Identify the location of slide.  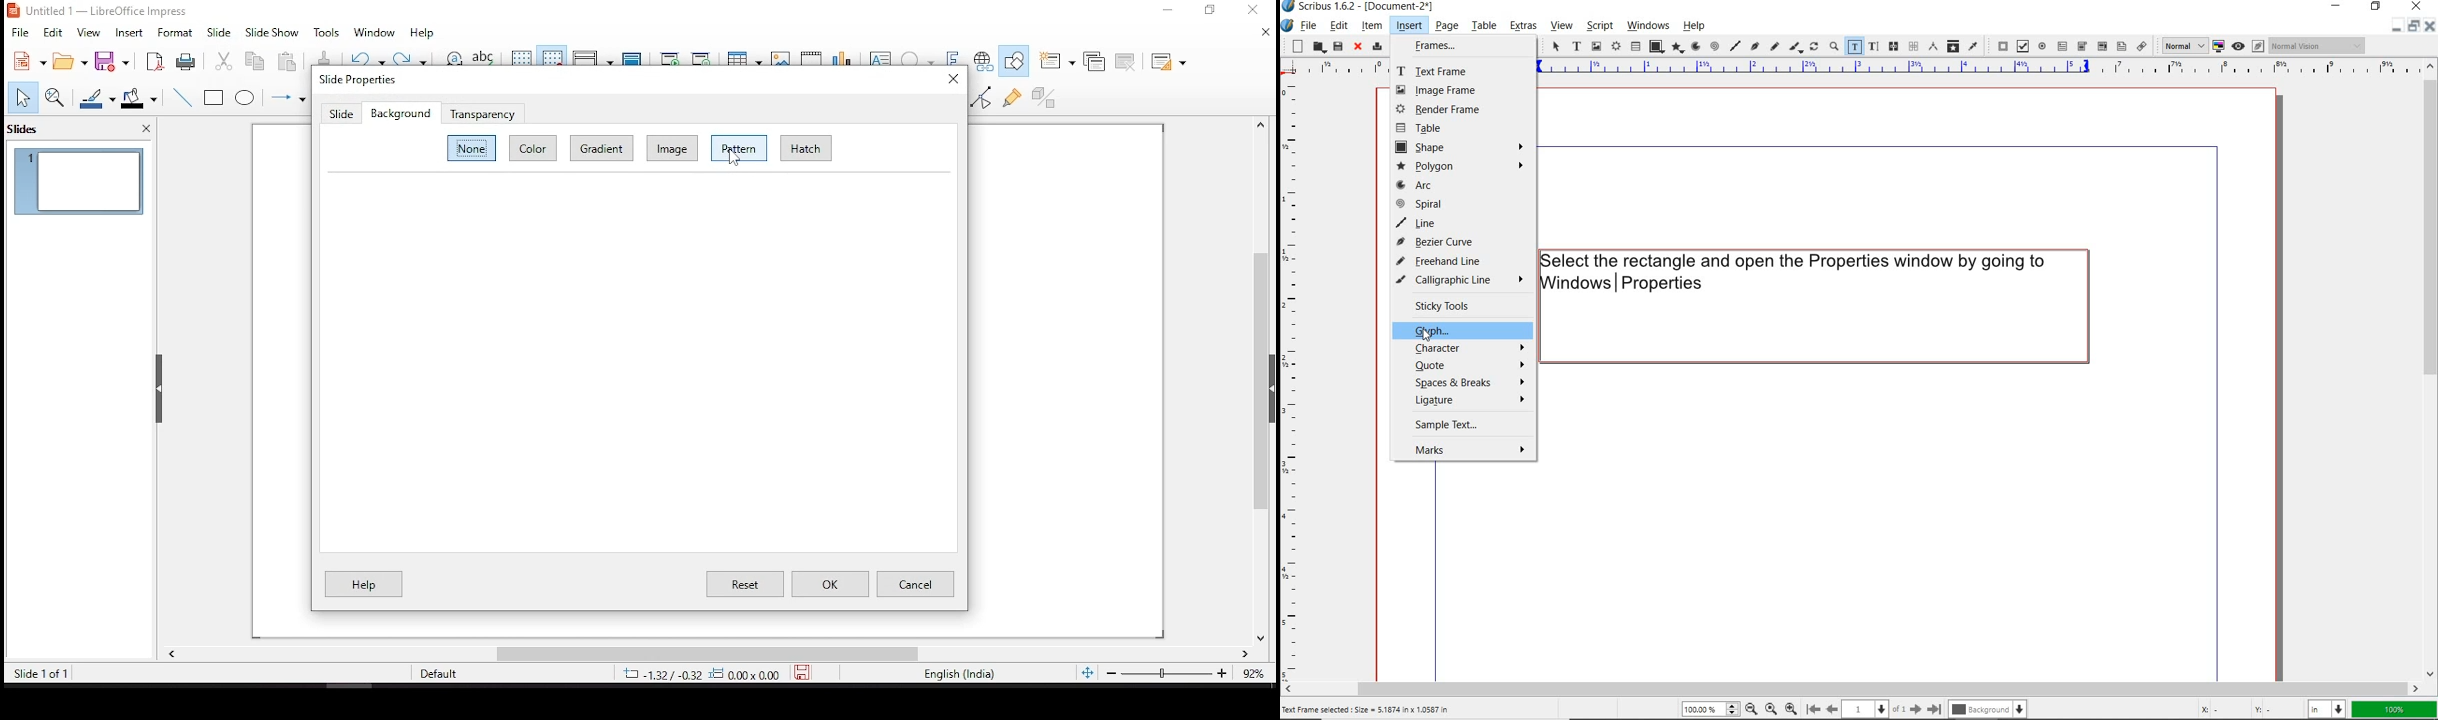
(219, 32).